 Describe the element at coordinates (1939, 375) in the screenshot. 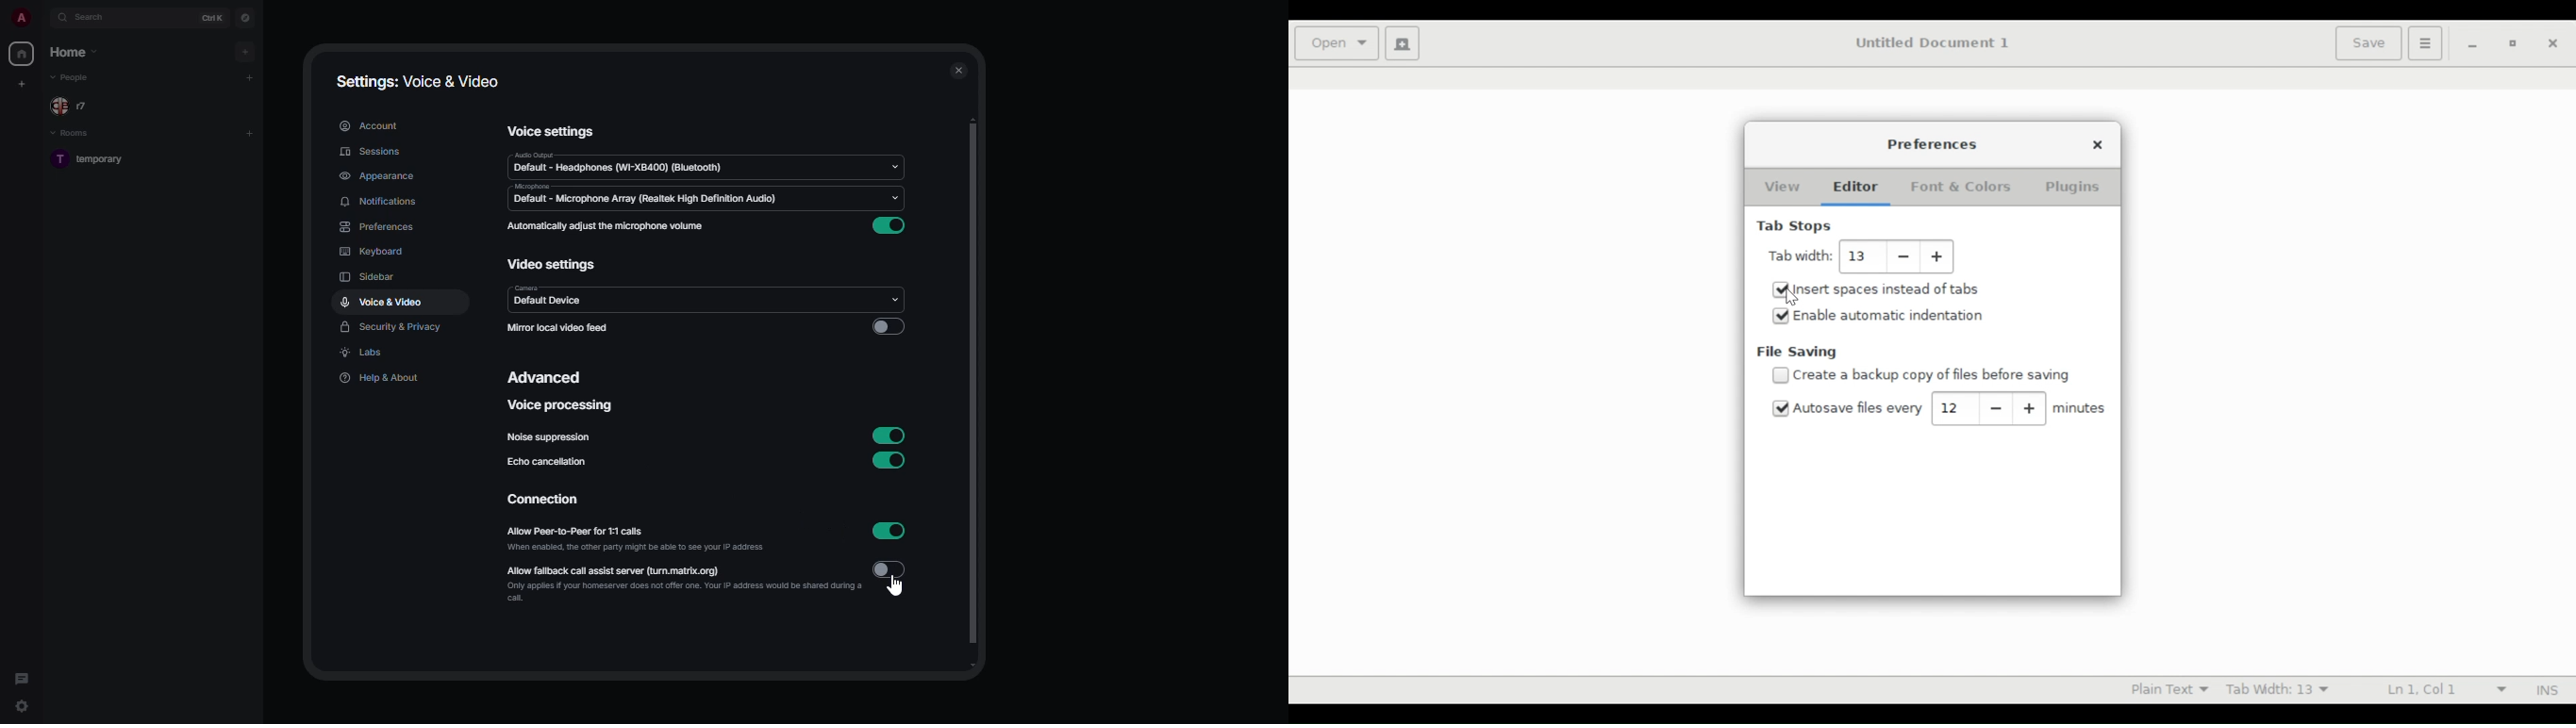

I see `(un)check Create backup copy of files before saving` at that location.